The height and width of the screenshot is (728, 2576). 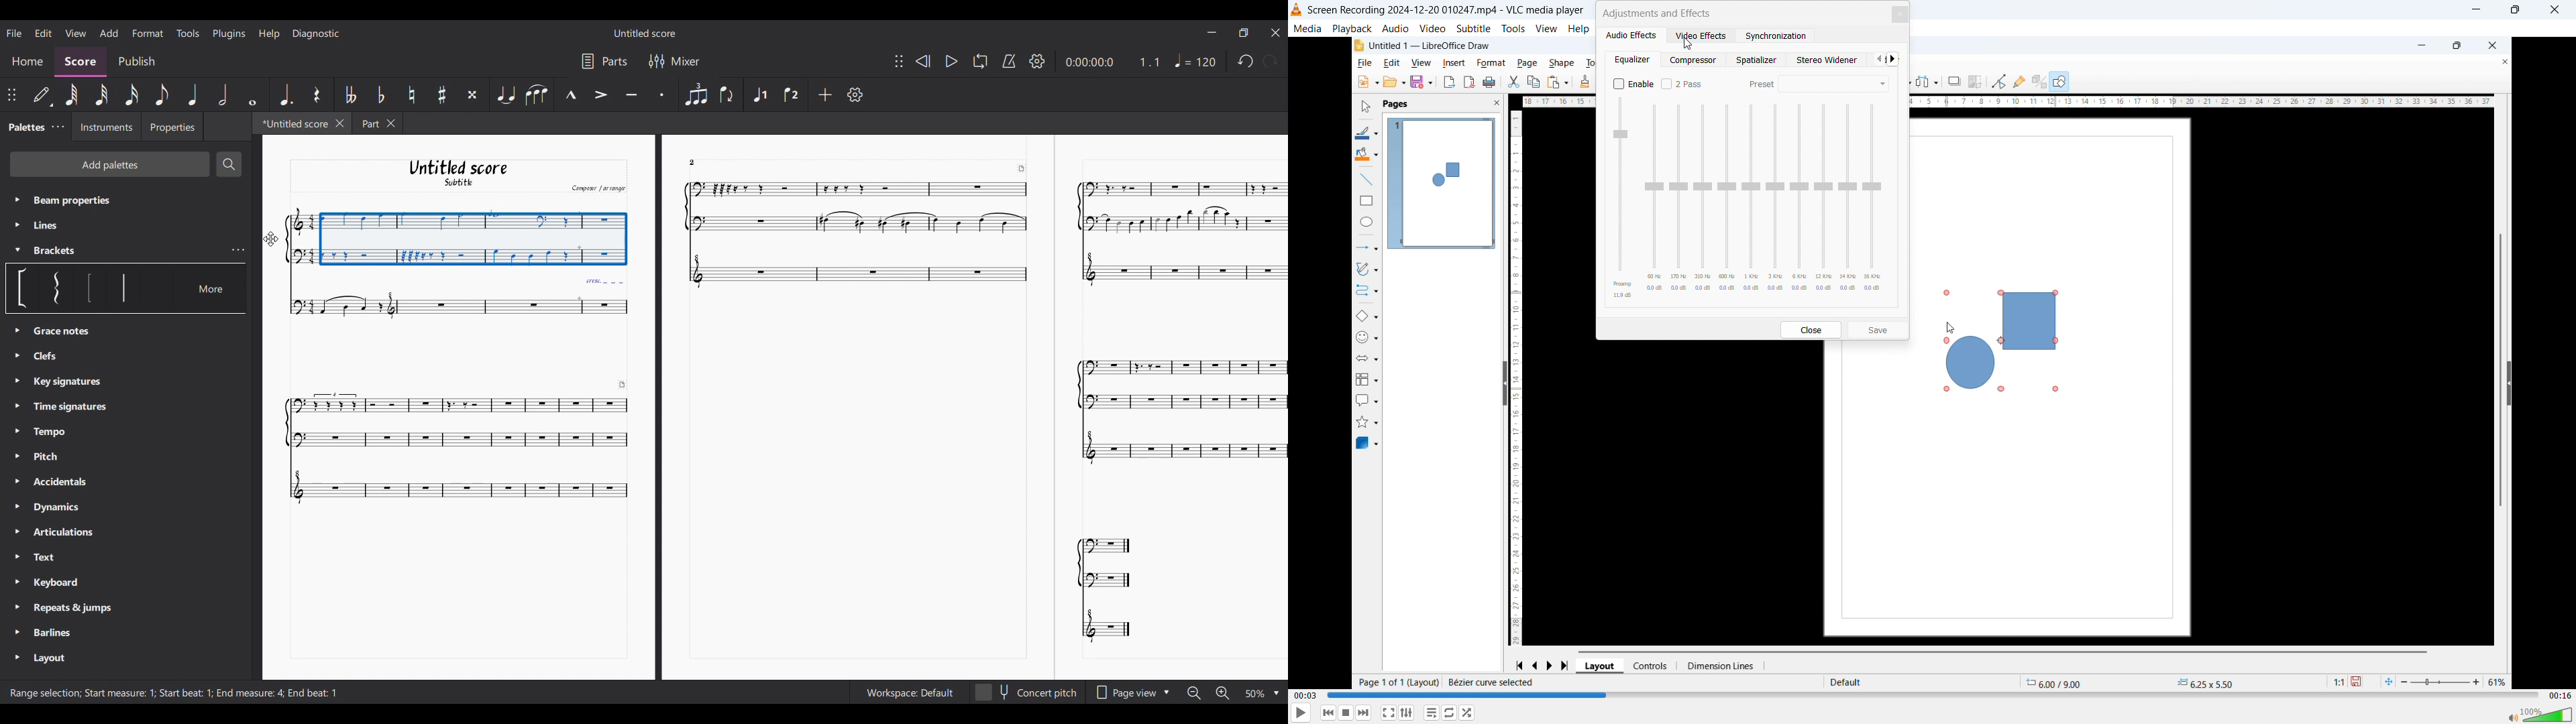 I want to click on Plugins, so click(x=229, y=34).